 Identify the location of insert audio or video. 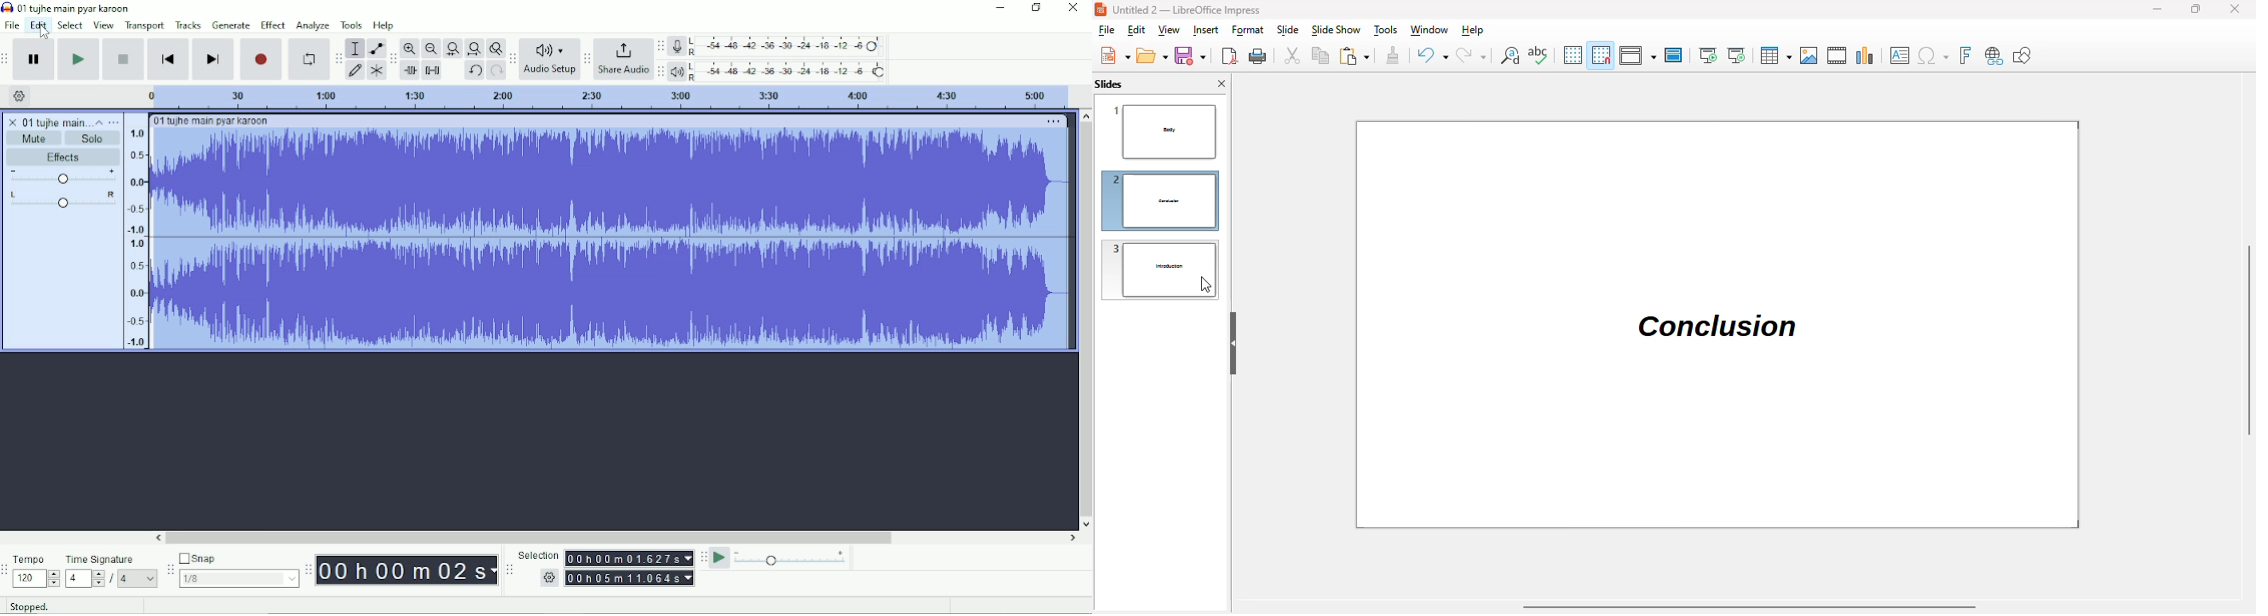
(1838, 55).